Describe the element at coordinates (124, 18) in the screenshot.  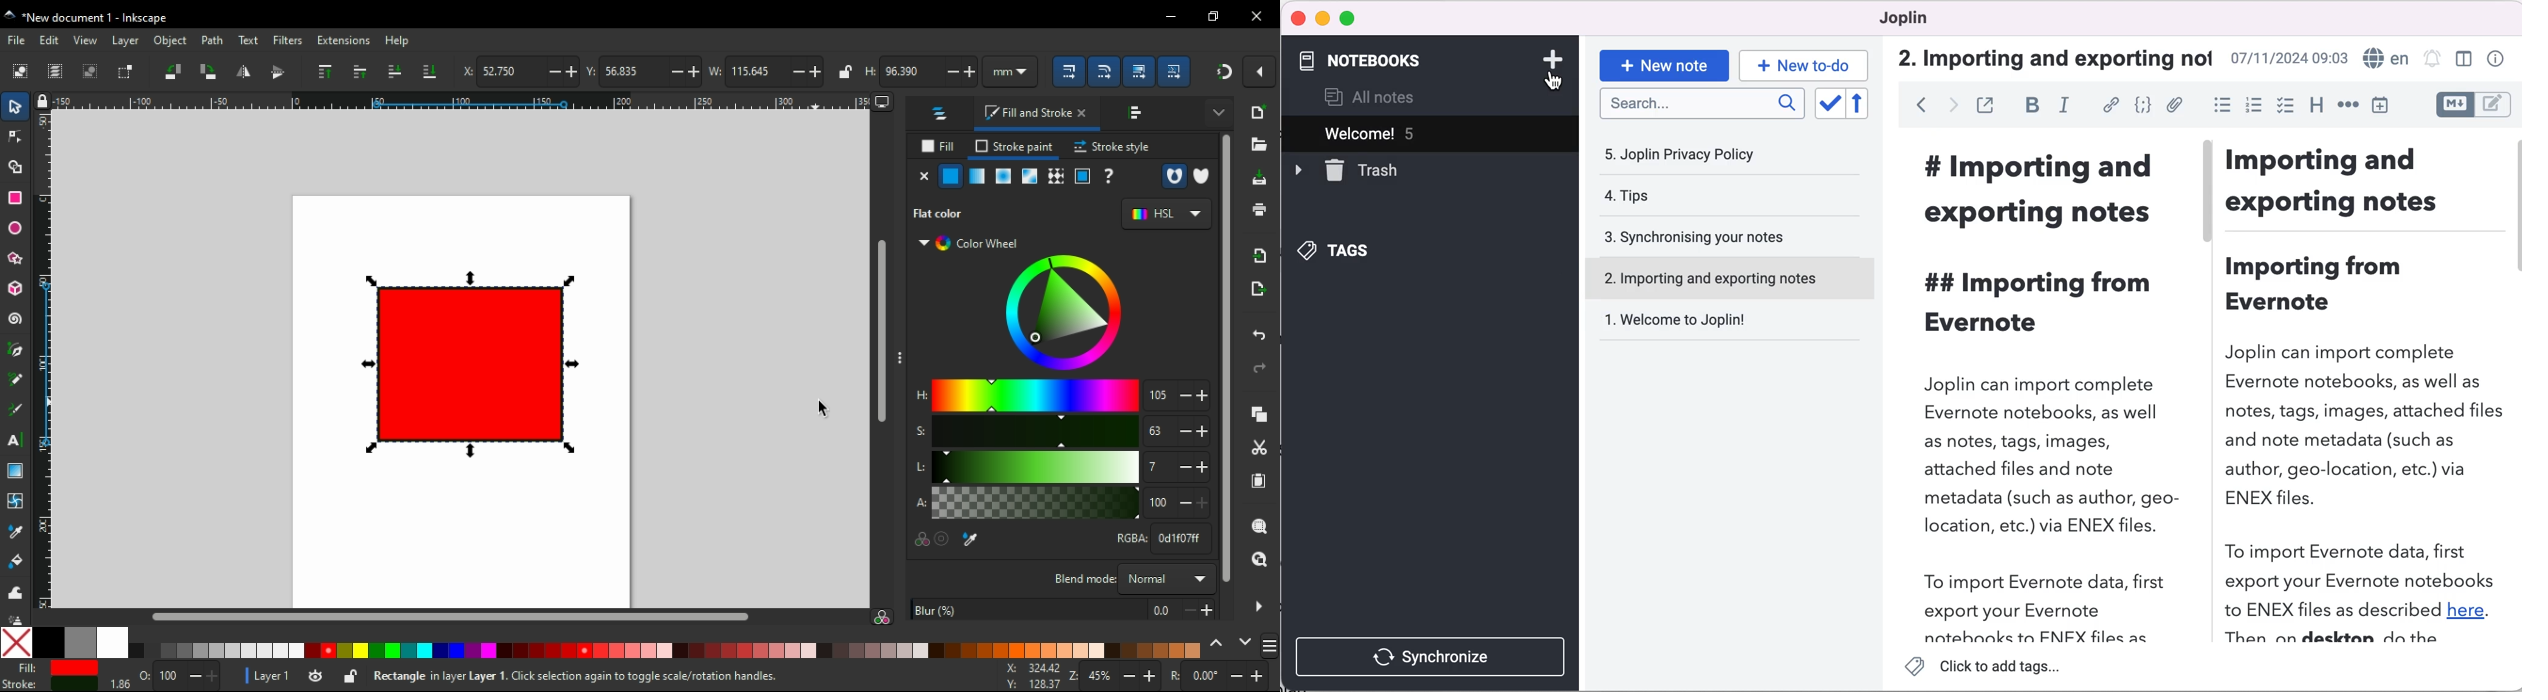
I see `title` at that location.